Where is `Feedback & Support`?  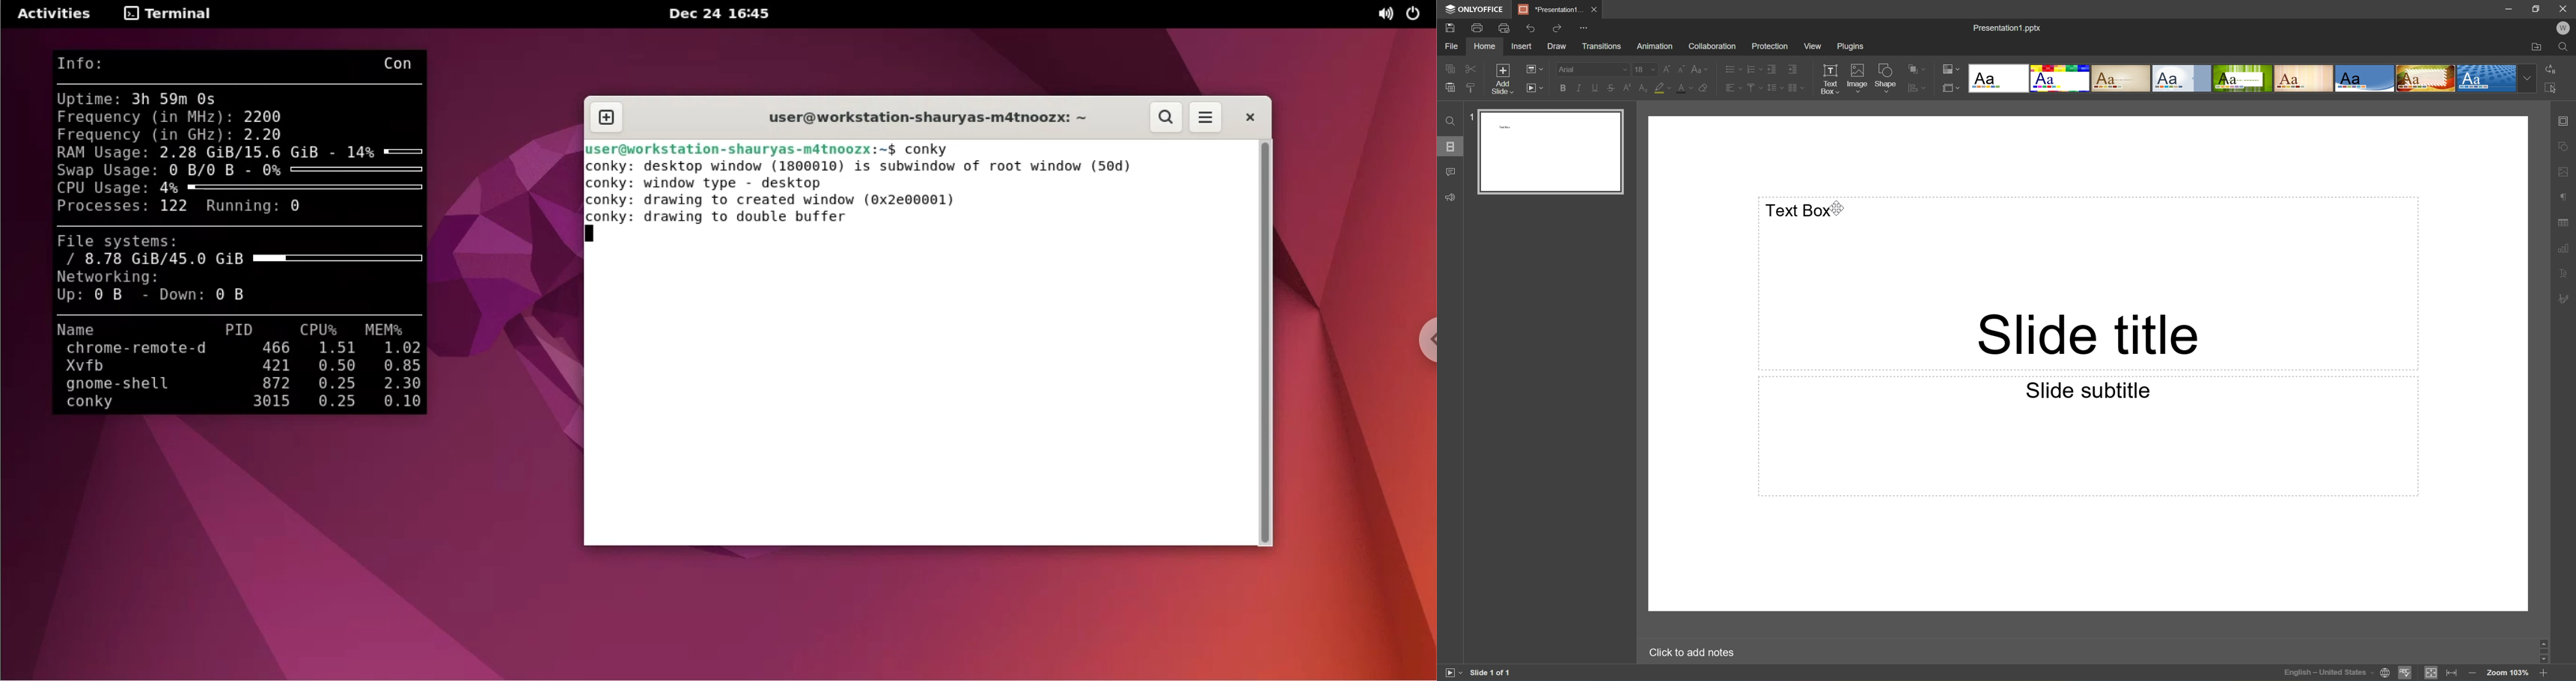
Feedback & Support is located at coordinates (1450, 198).